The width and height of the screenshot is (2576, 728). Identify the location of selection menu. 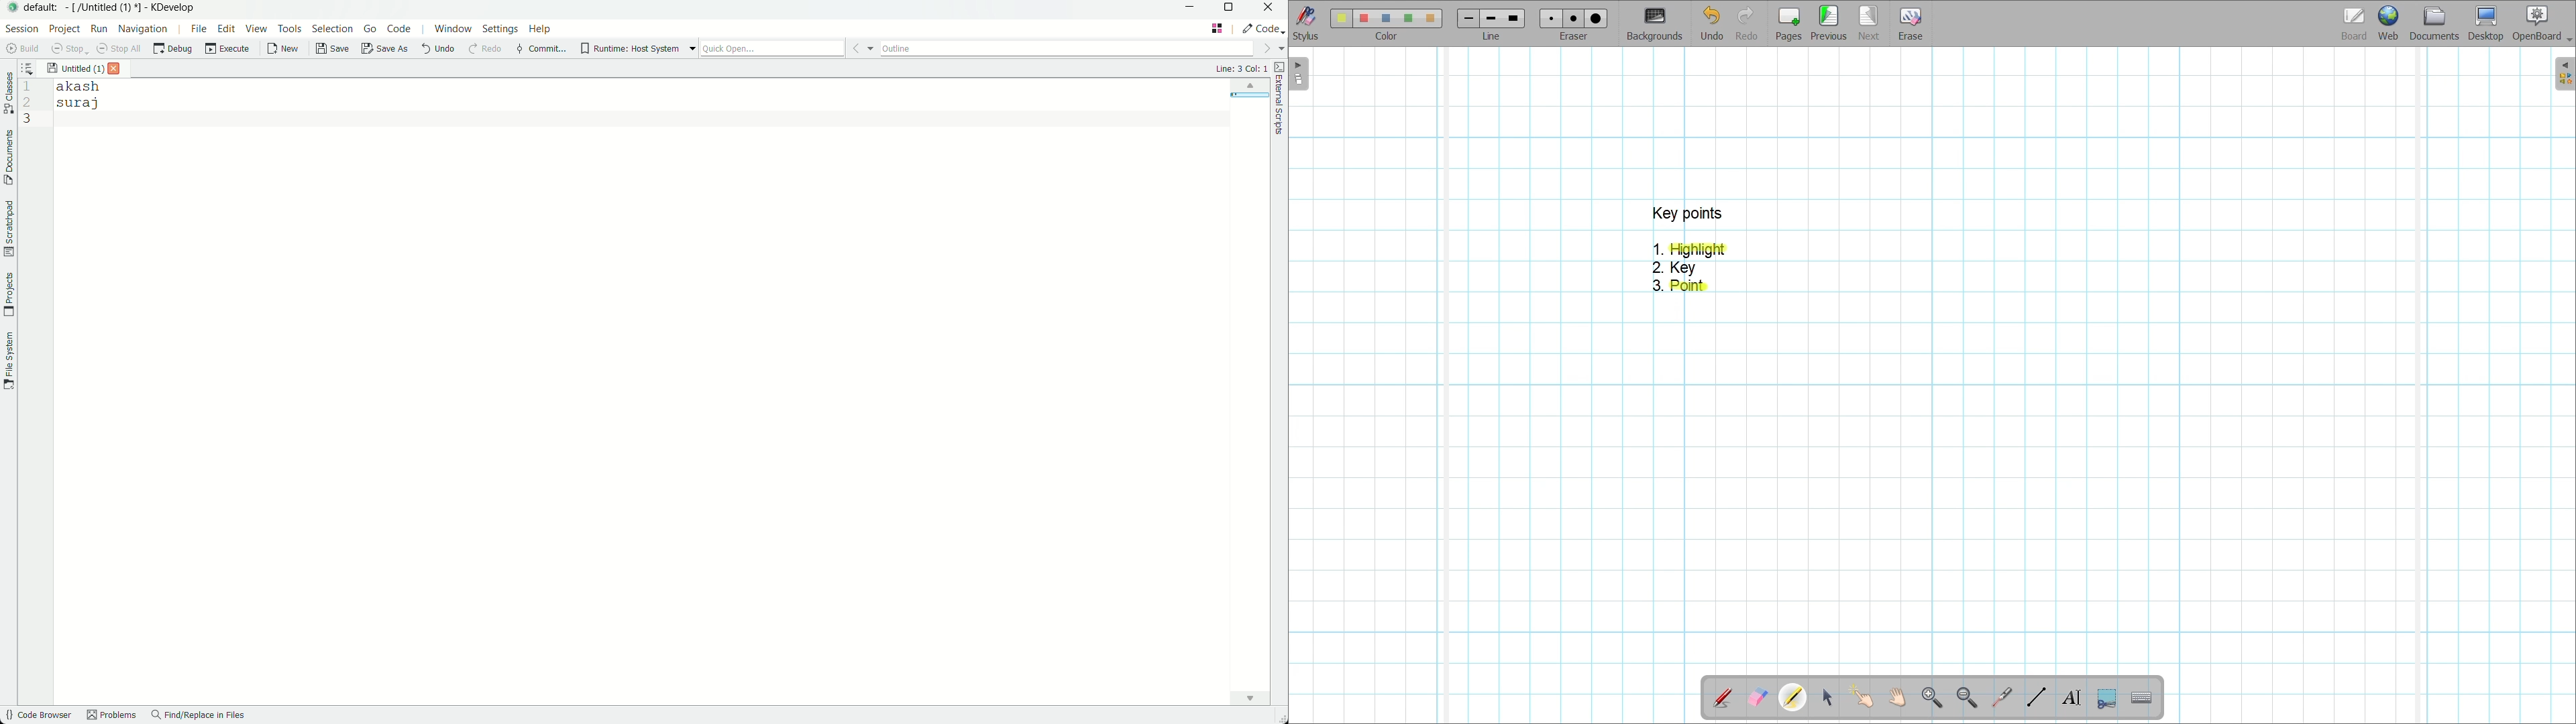
(335, 30).